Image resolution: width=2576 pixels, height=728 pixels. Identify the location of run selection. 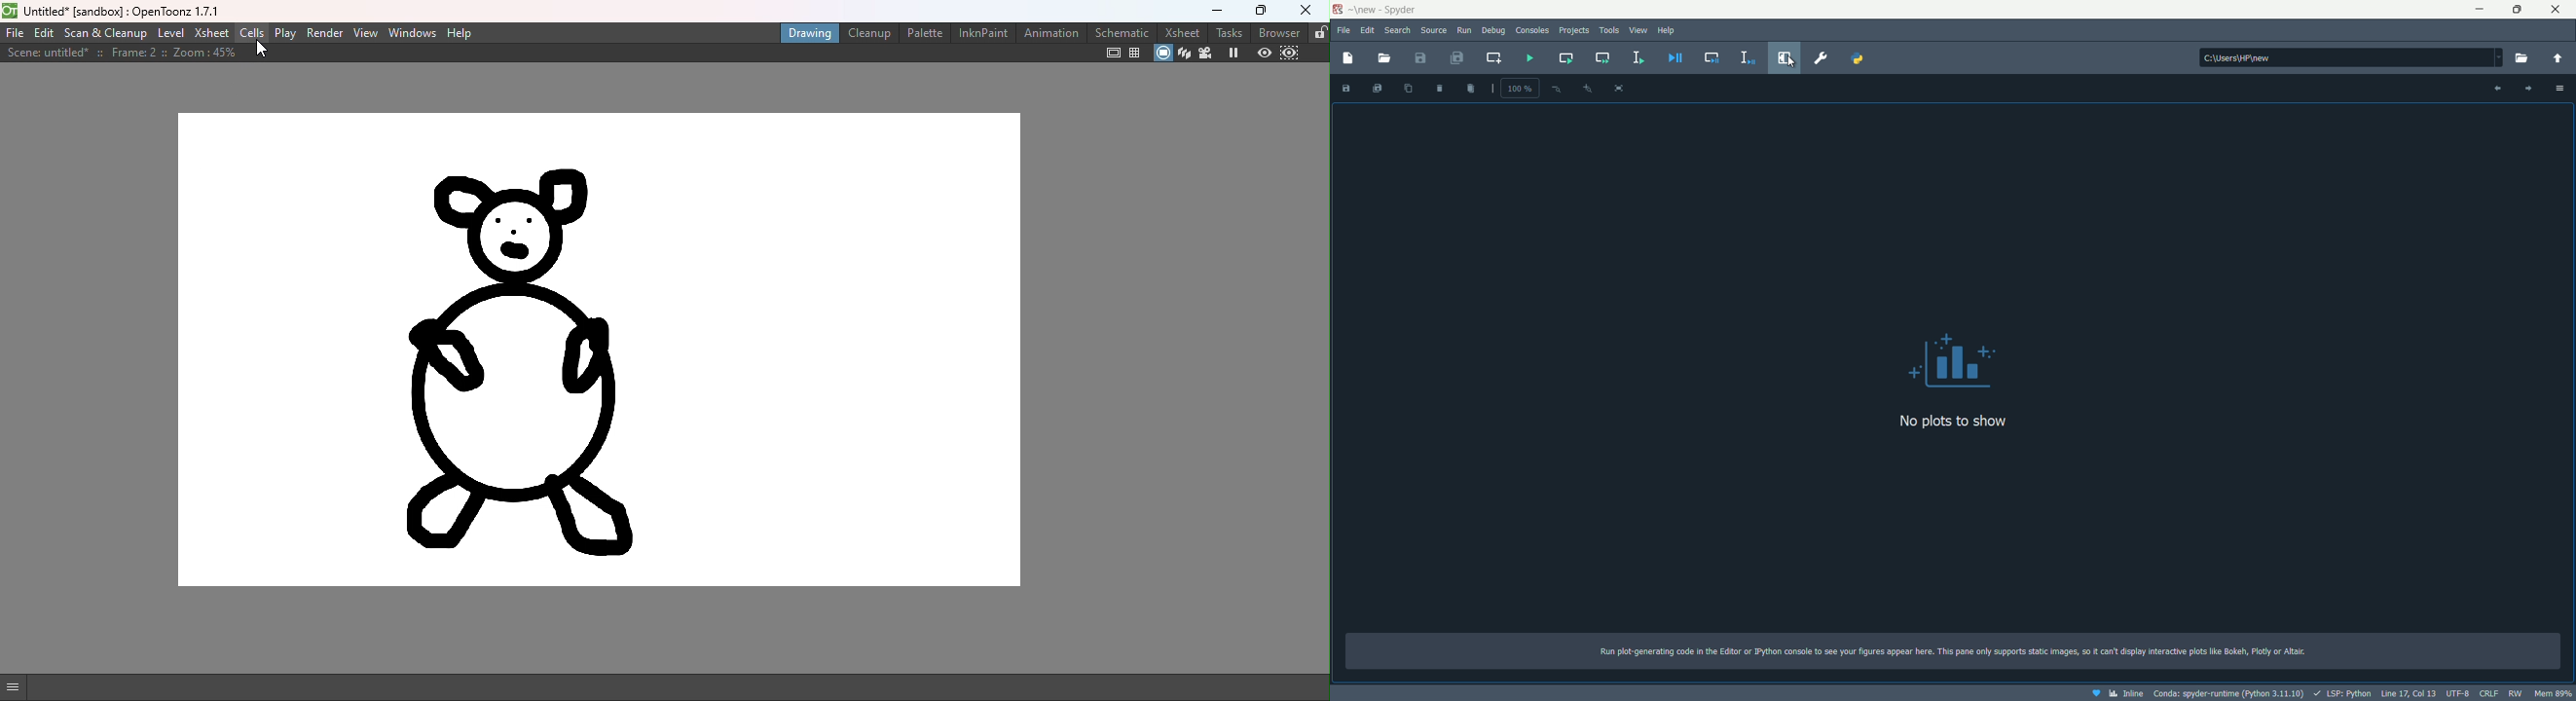
(1638, 56).